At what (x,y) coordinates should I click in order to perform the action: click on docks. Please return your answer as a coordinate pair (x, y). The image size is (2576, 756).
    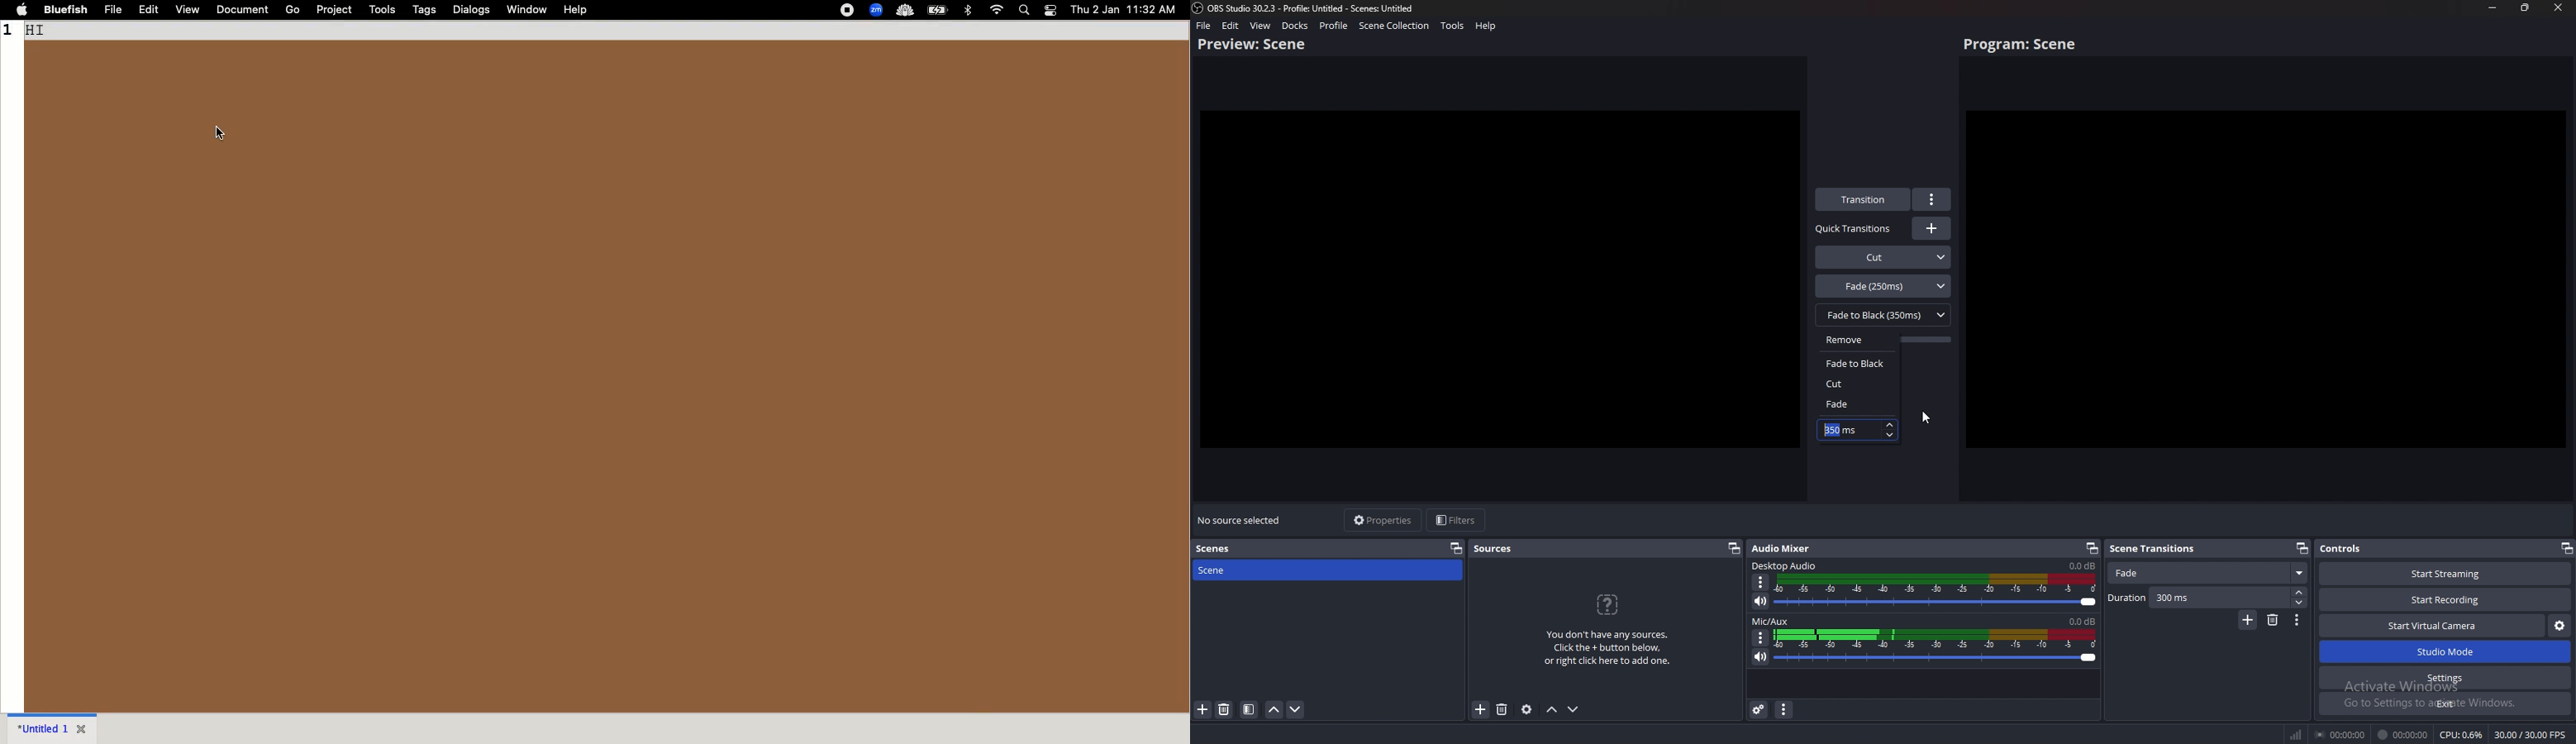
    Looking at the image, I should click on (1295, 25).